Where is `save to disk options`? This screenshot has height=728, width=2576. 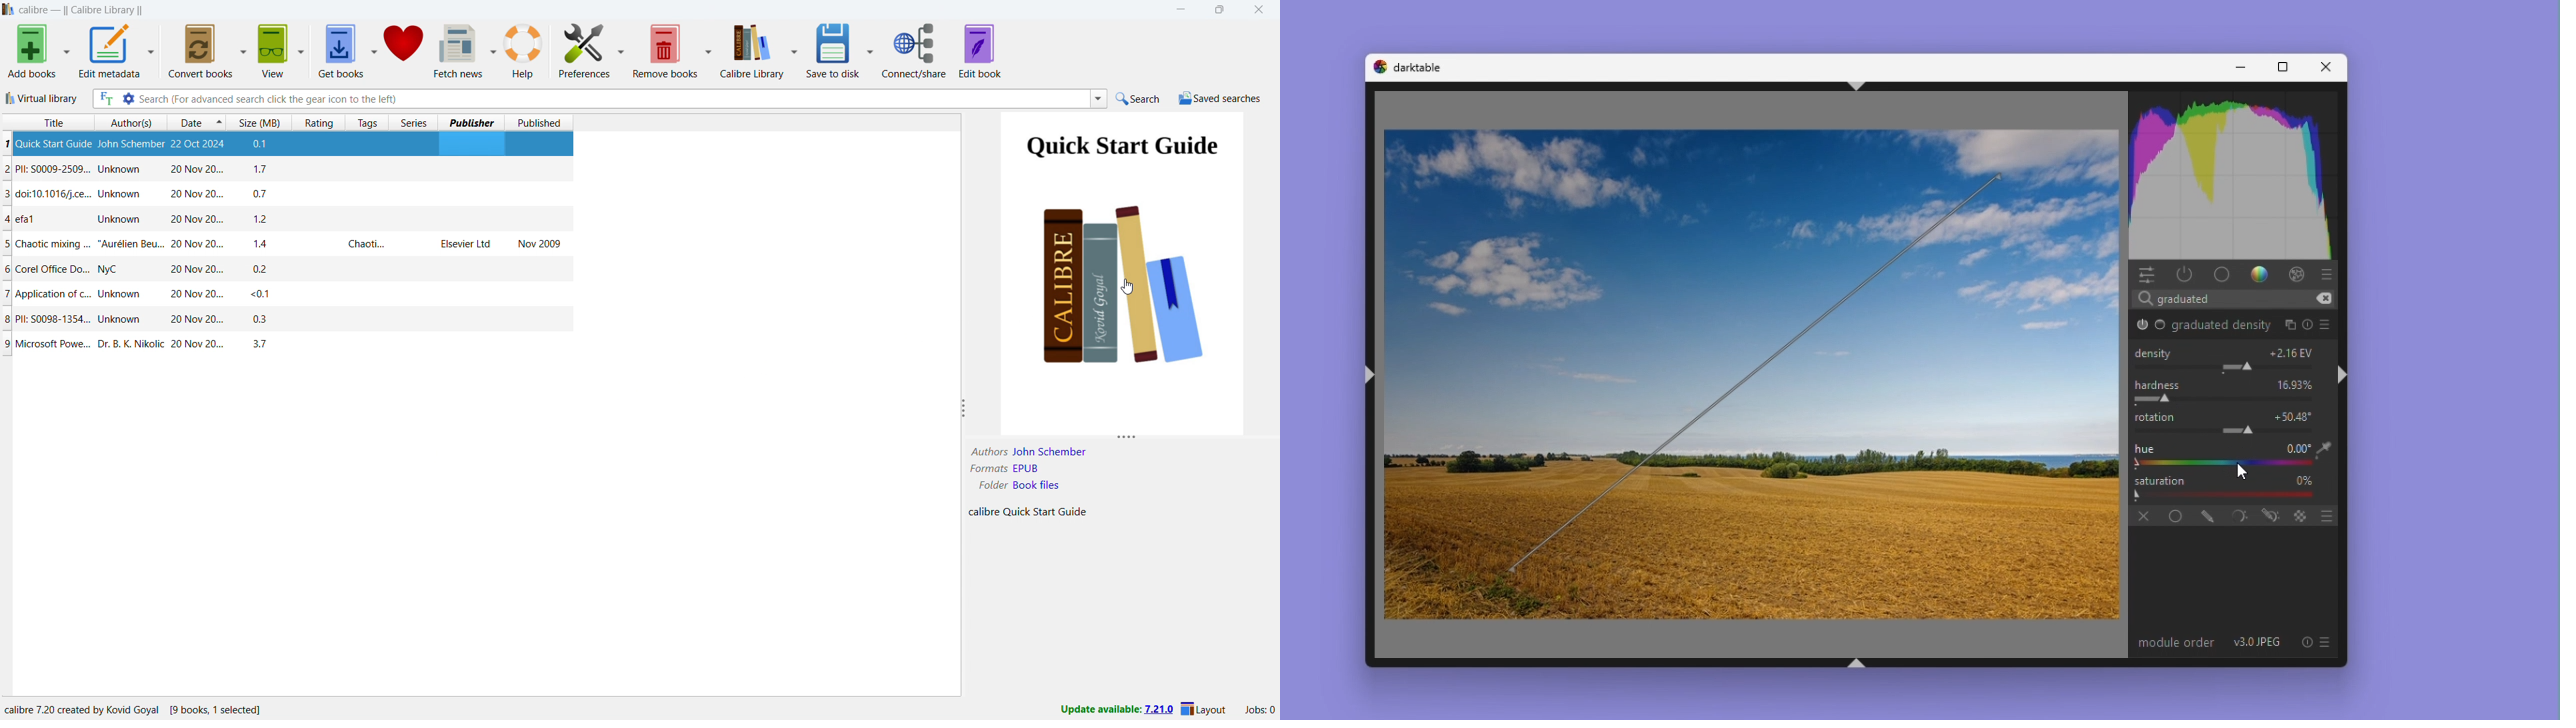
save to disk options is located at coordinates (870, 49).